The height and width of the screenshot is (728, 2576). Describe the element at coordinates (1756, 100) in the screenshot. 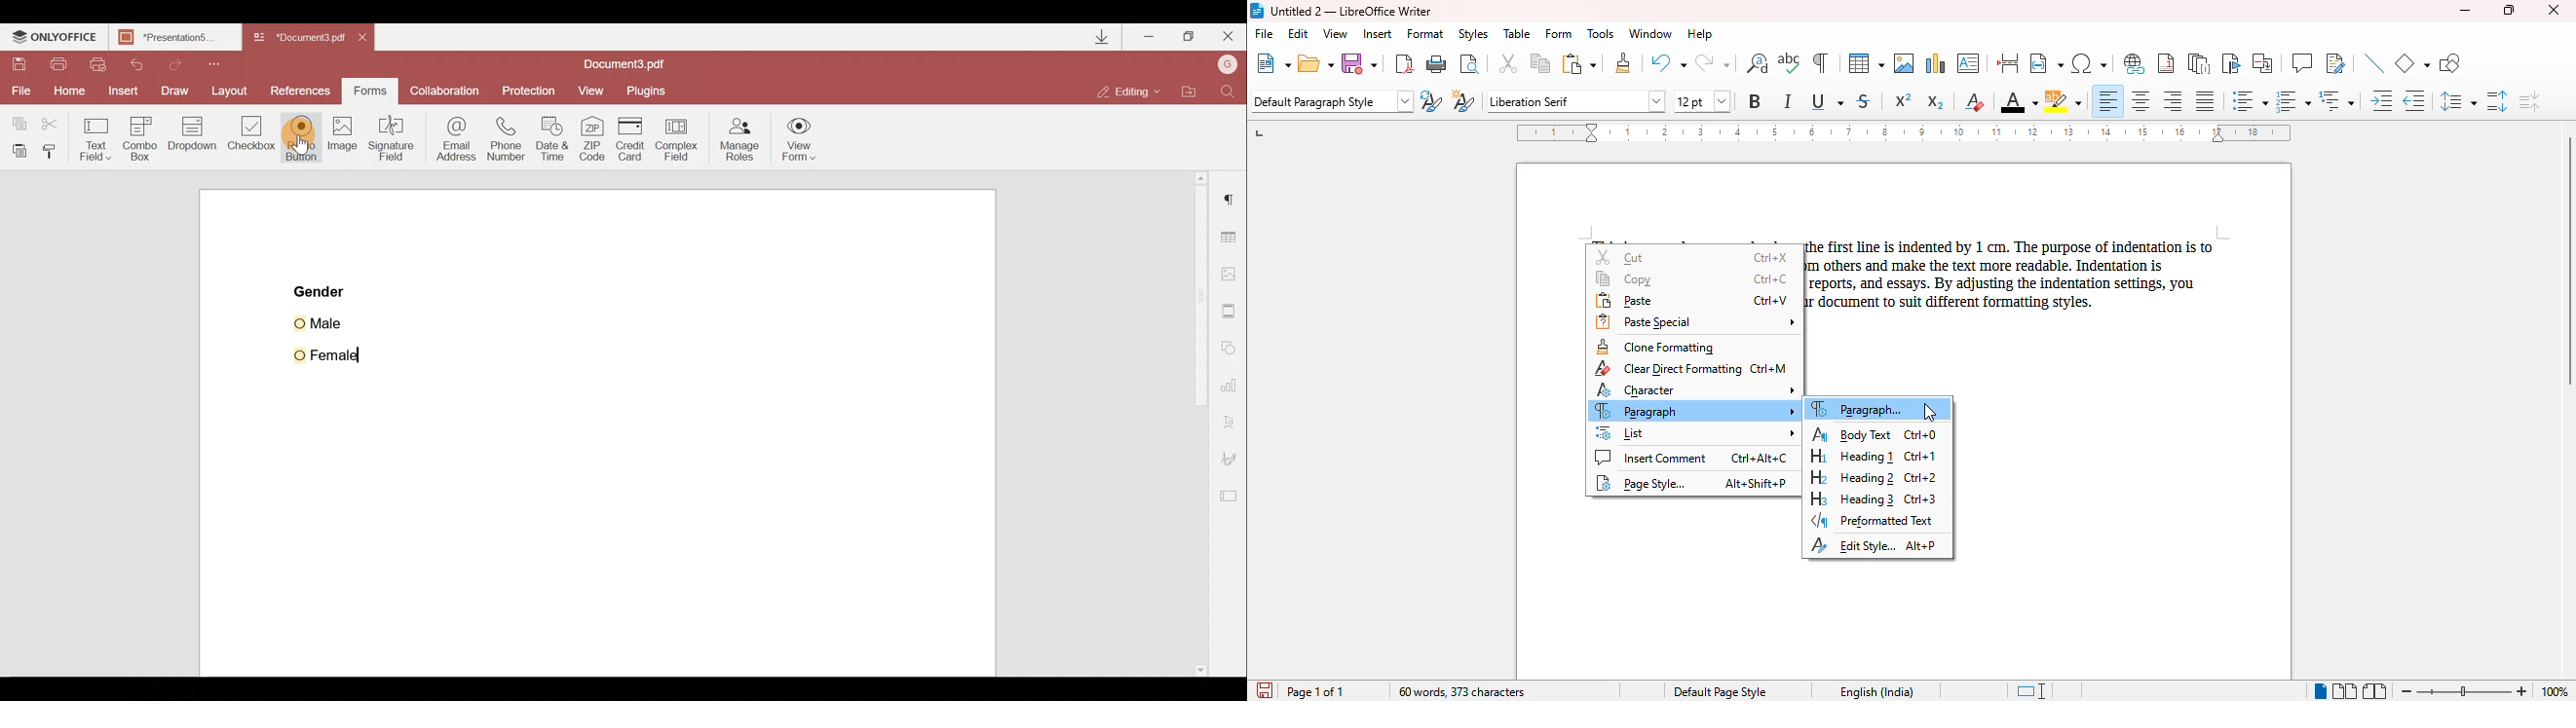

I see `bold` at that location.